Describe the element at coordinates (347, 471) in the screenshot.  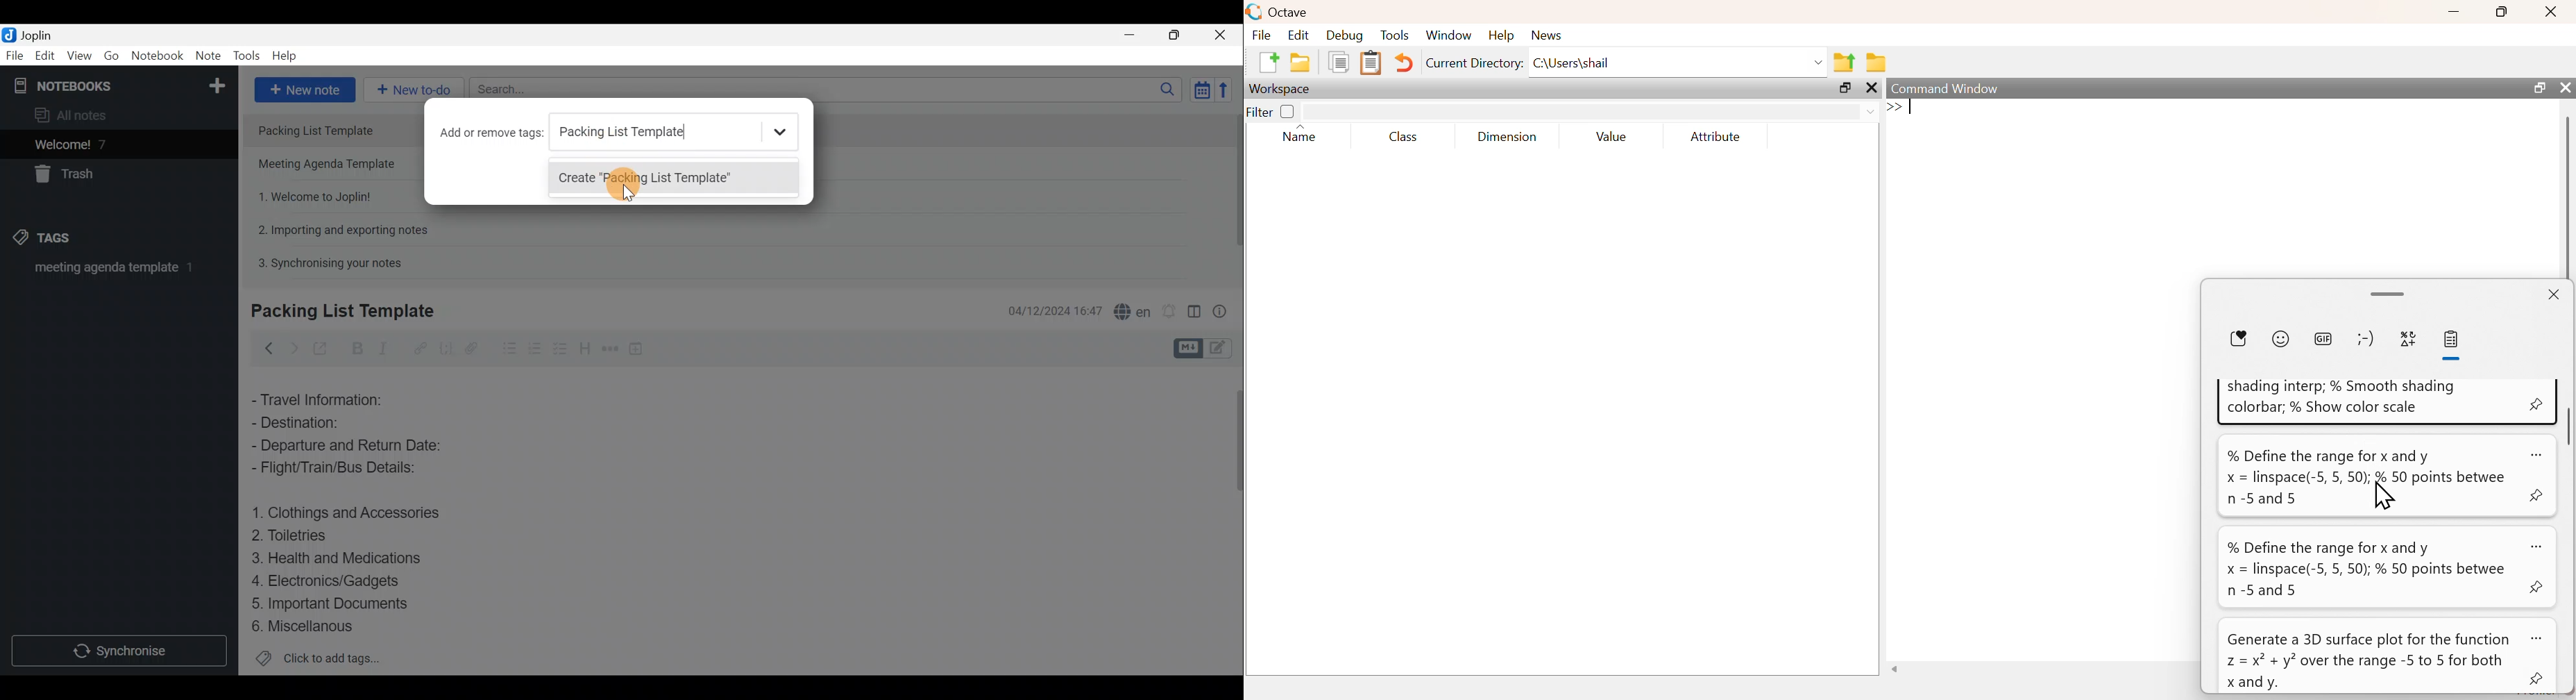
I see `Flight/Train/Bus Details:` at that location.